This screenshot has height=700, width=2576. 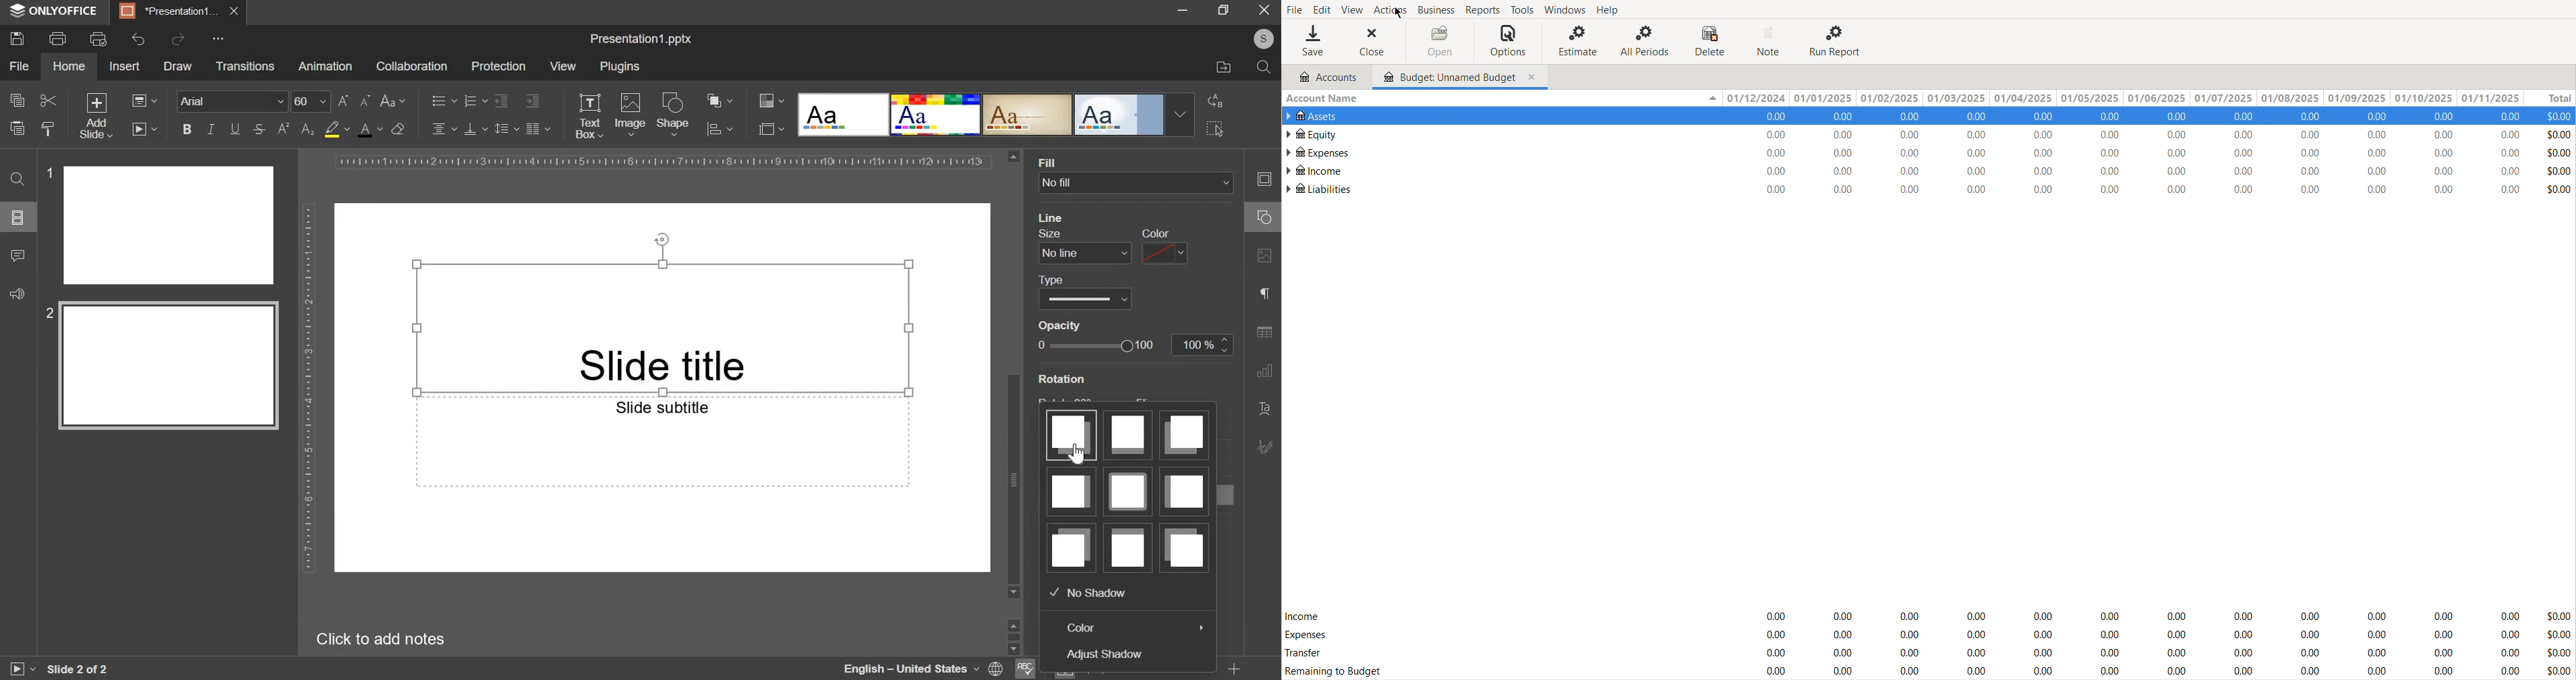 What do you see at coordinates (1320, 8) in the screenshot?
I see `Edit` at bounding box center [1320, 8].